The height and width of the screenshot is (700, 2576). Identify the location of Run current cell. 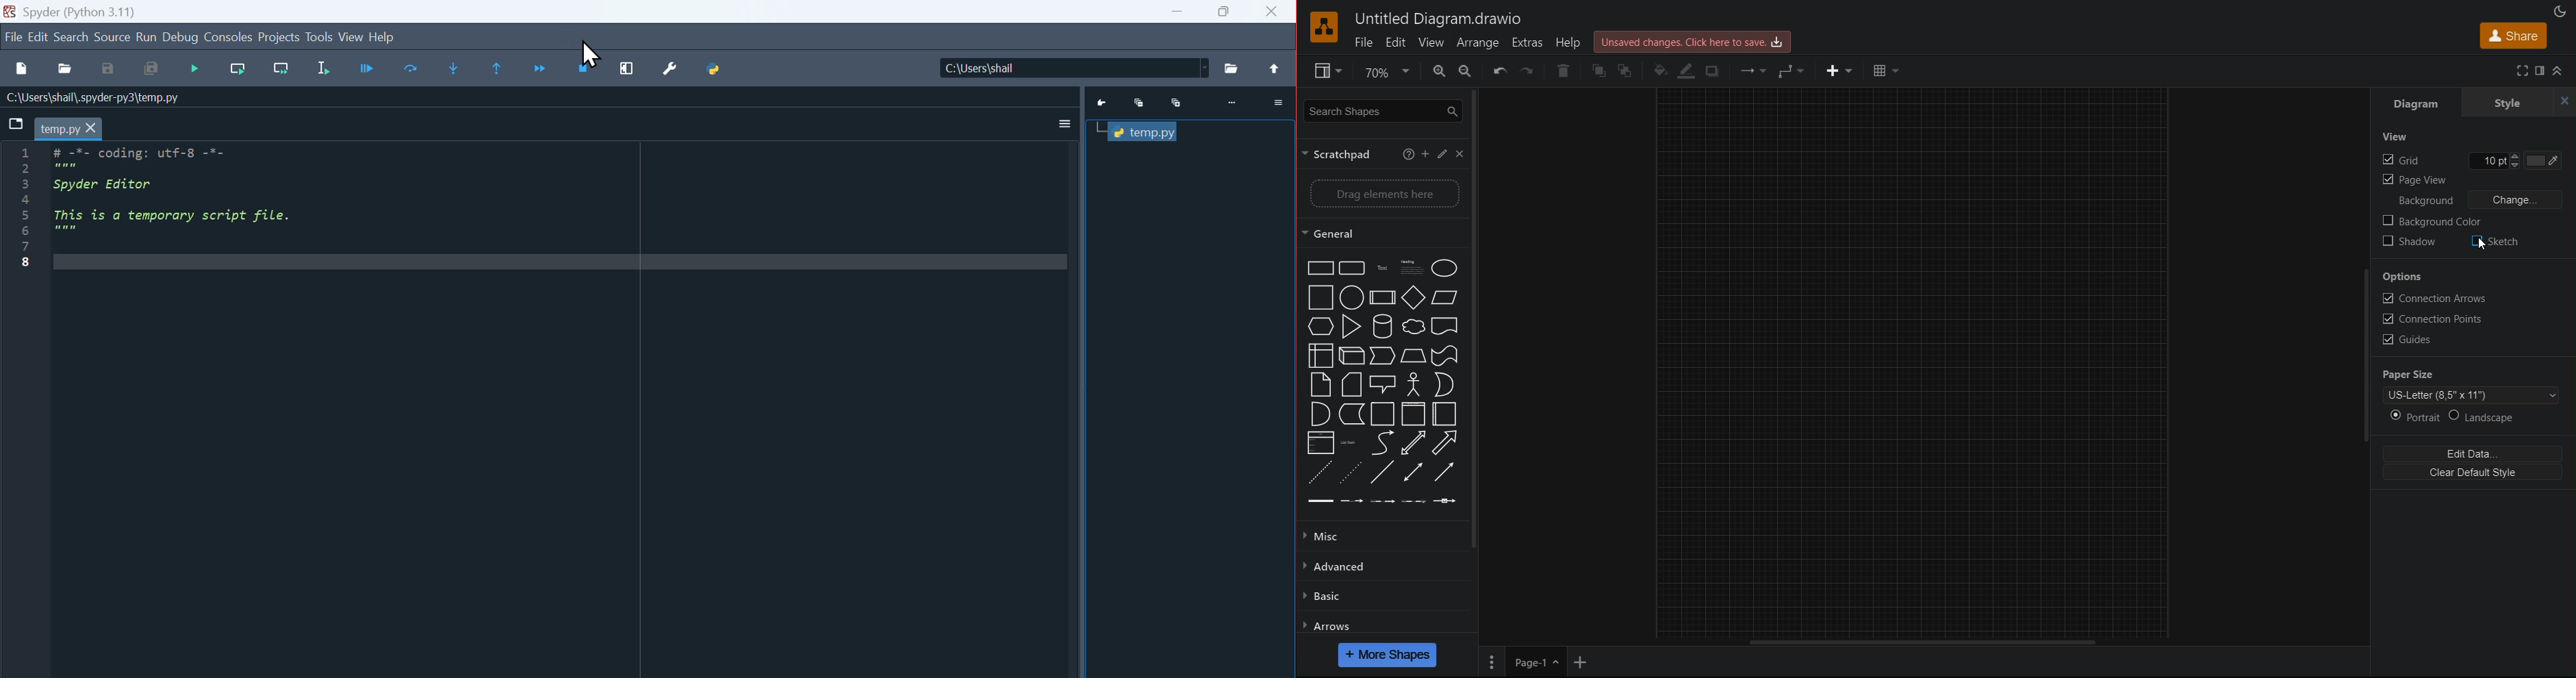
(238, 70).